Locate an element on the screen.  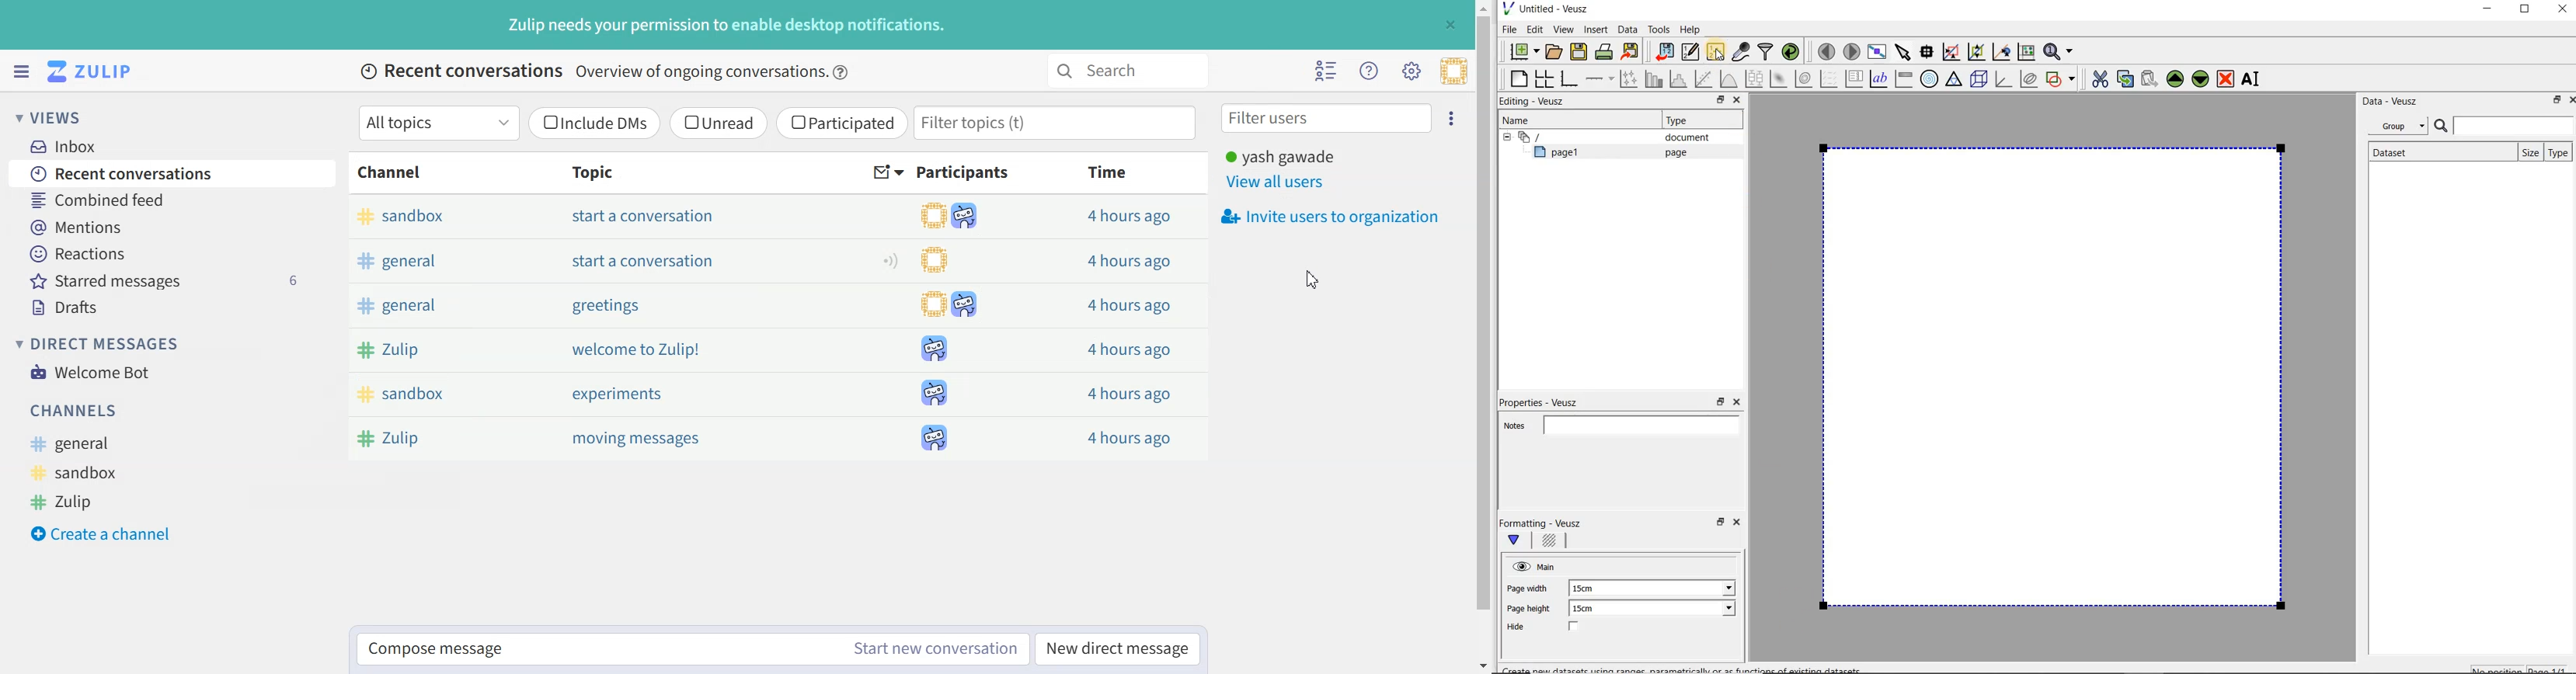
restore down is located at coordinates (2554, 102).